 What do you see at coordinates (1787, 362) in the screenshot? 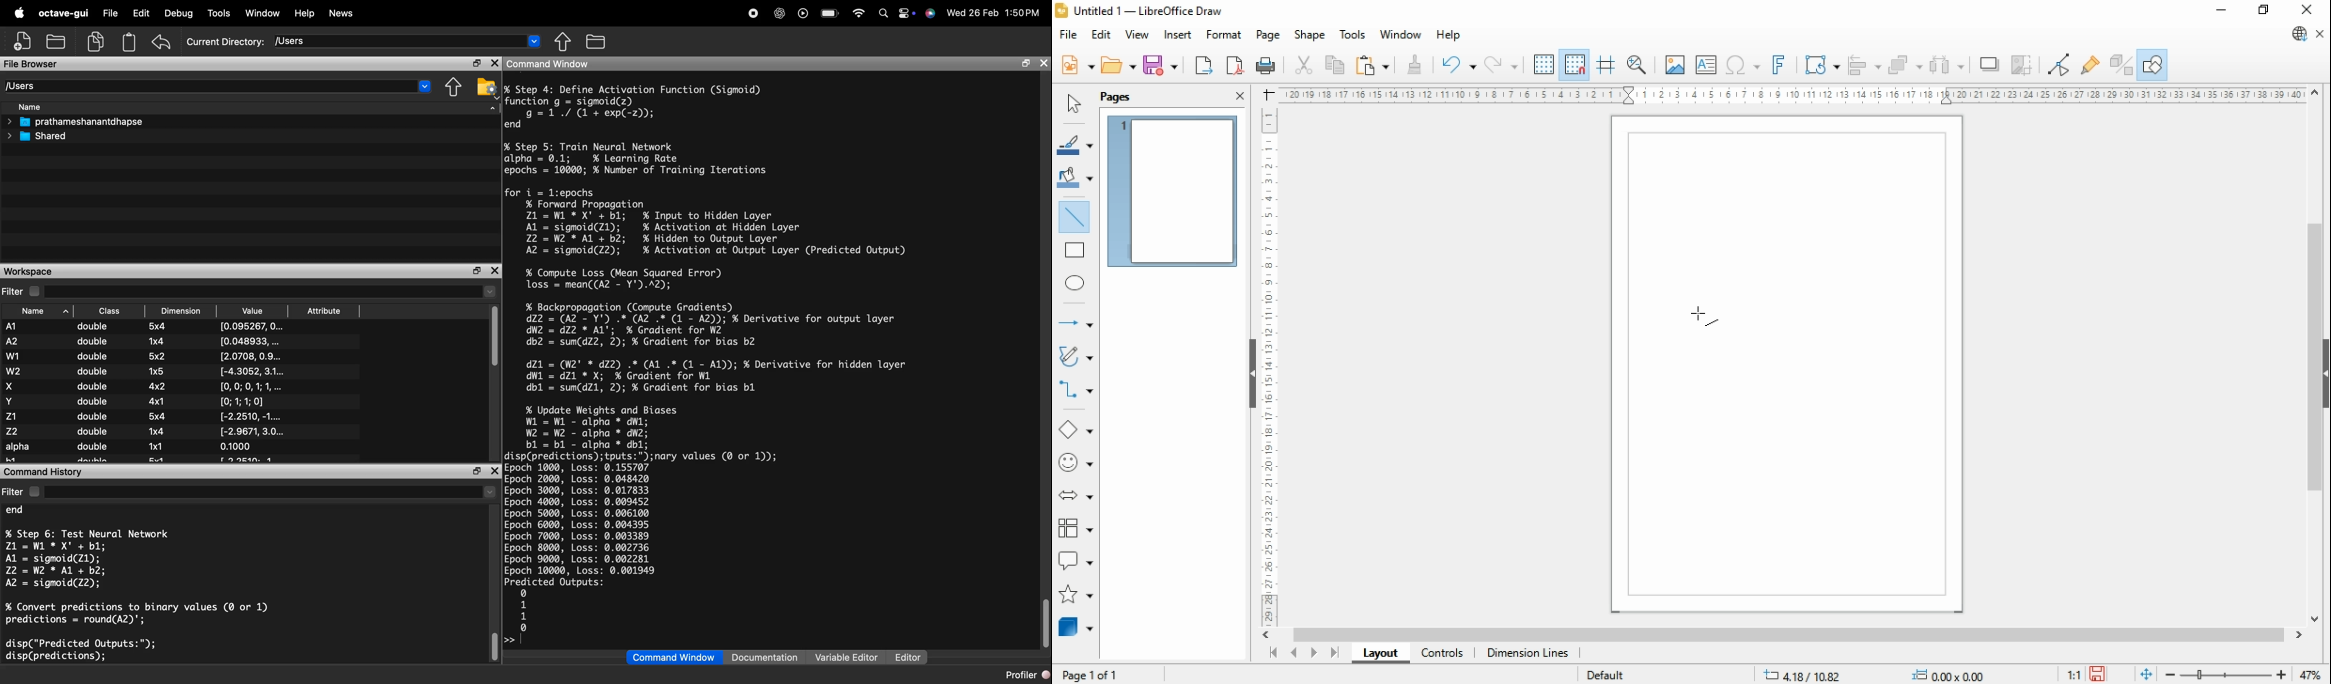
I see `Page` at bounding box center [1787, 362].